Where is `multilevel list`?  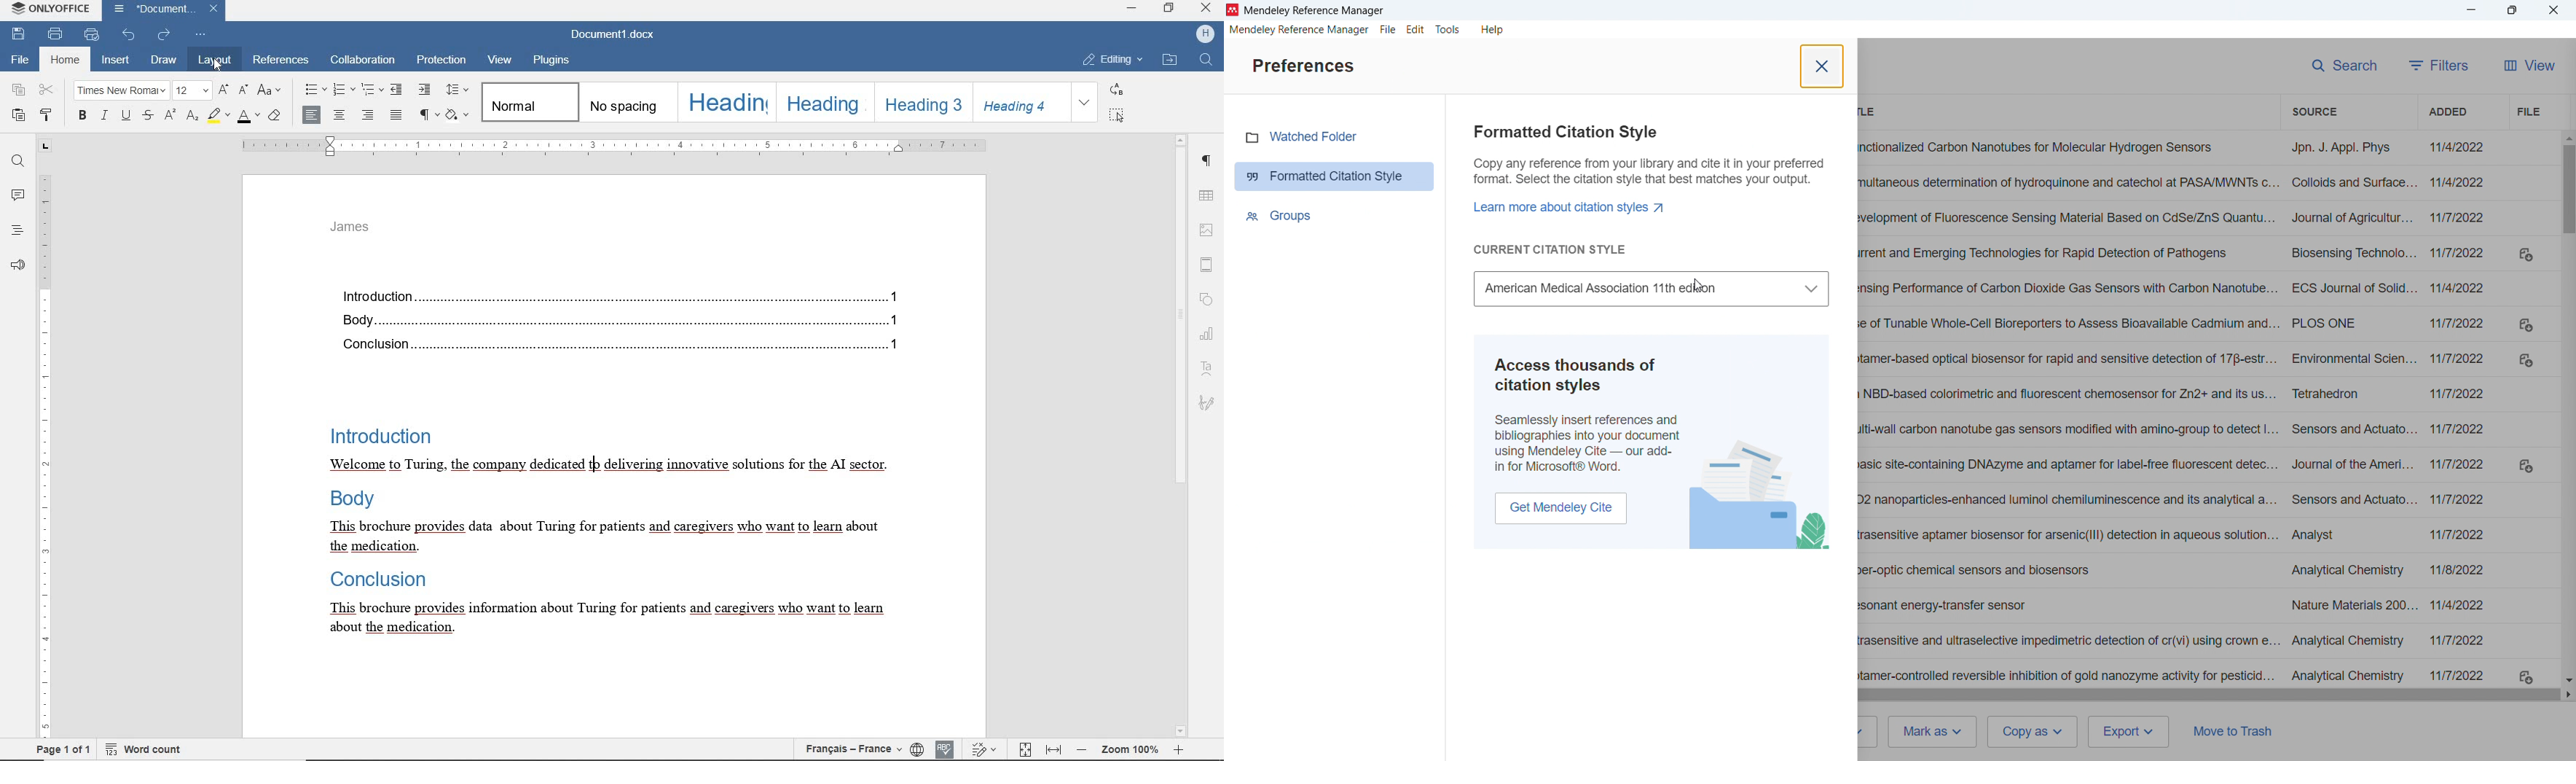
multilevel list is located at coordinates (373, 90).